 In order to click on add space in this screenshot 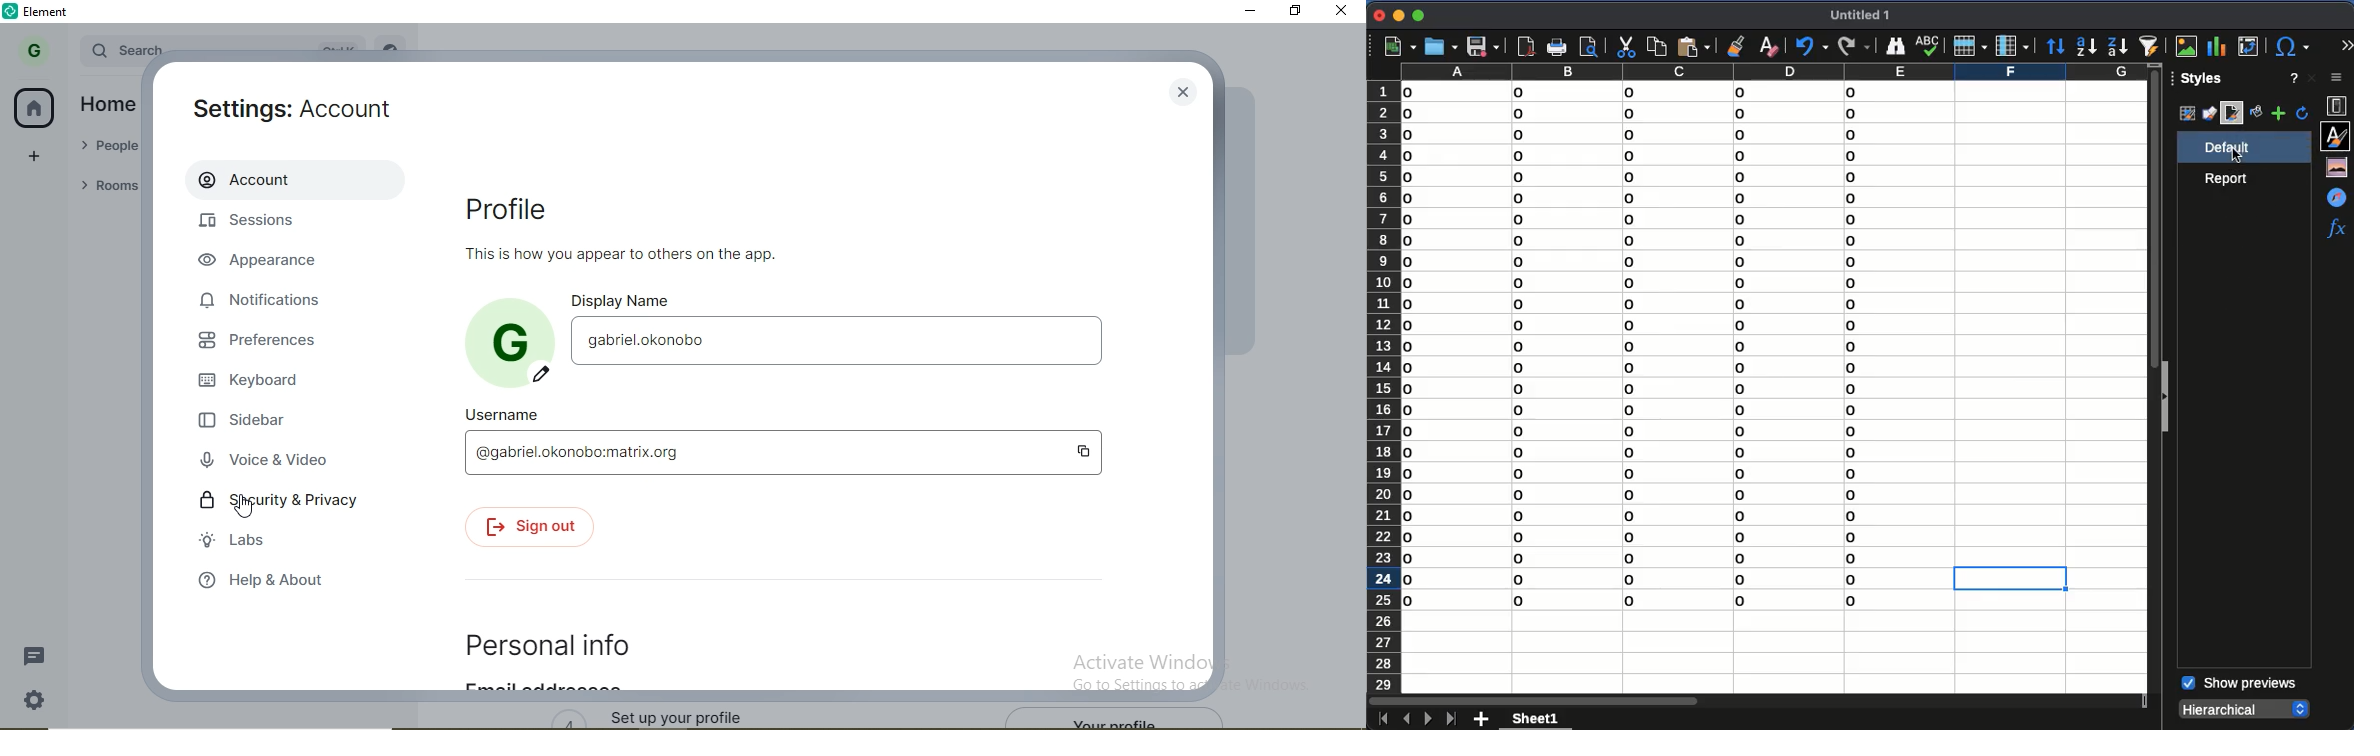, I will do `click(35, 161)`.